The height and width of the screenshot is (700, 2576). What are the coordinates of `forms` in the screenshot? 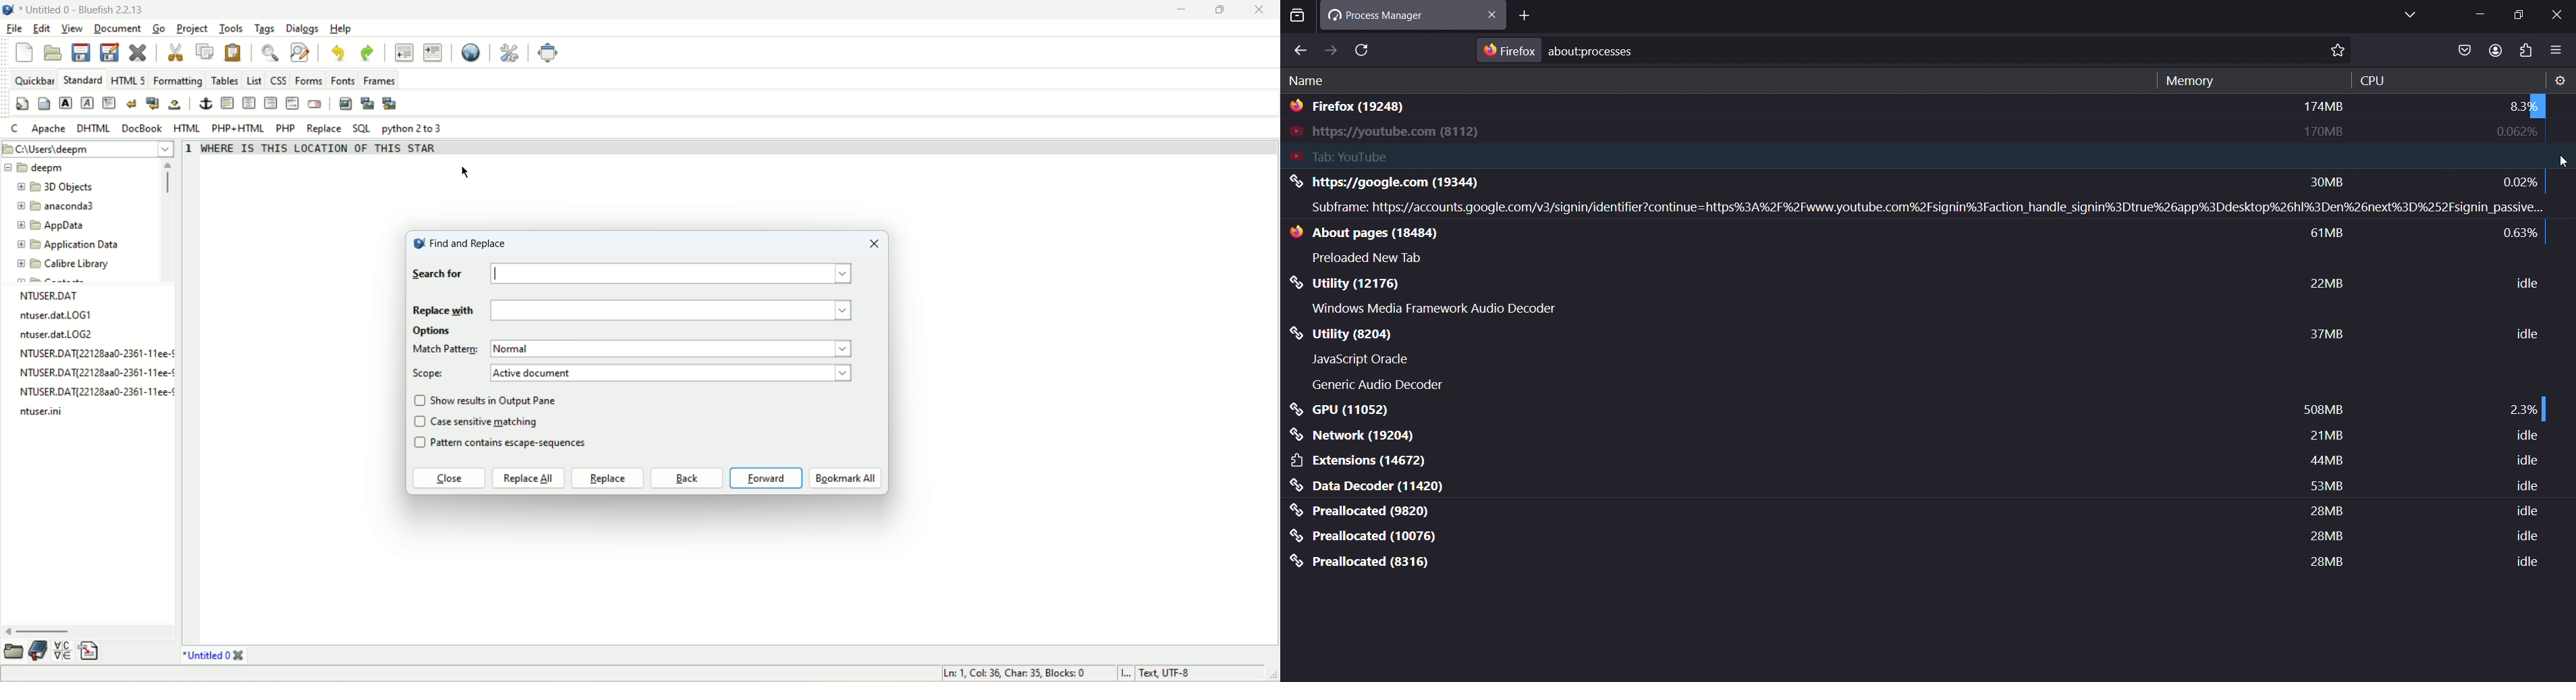 It's located at (309, 80).